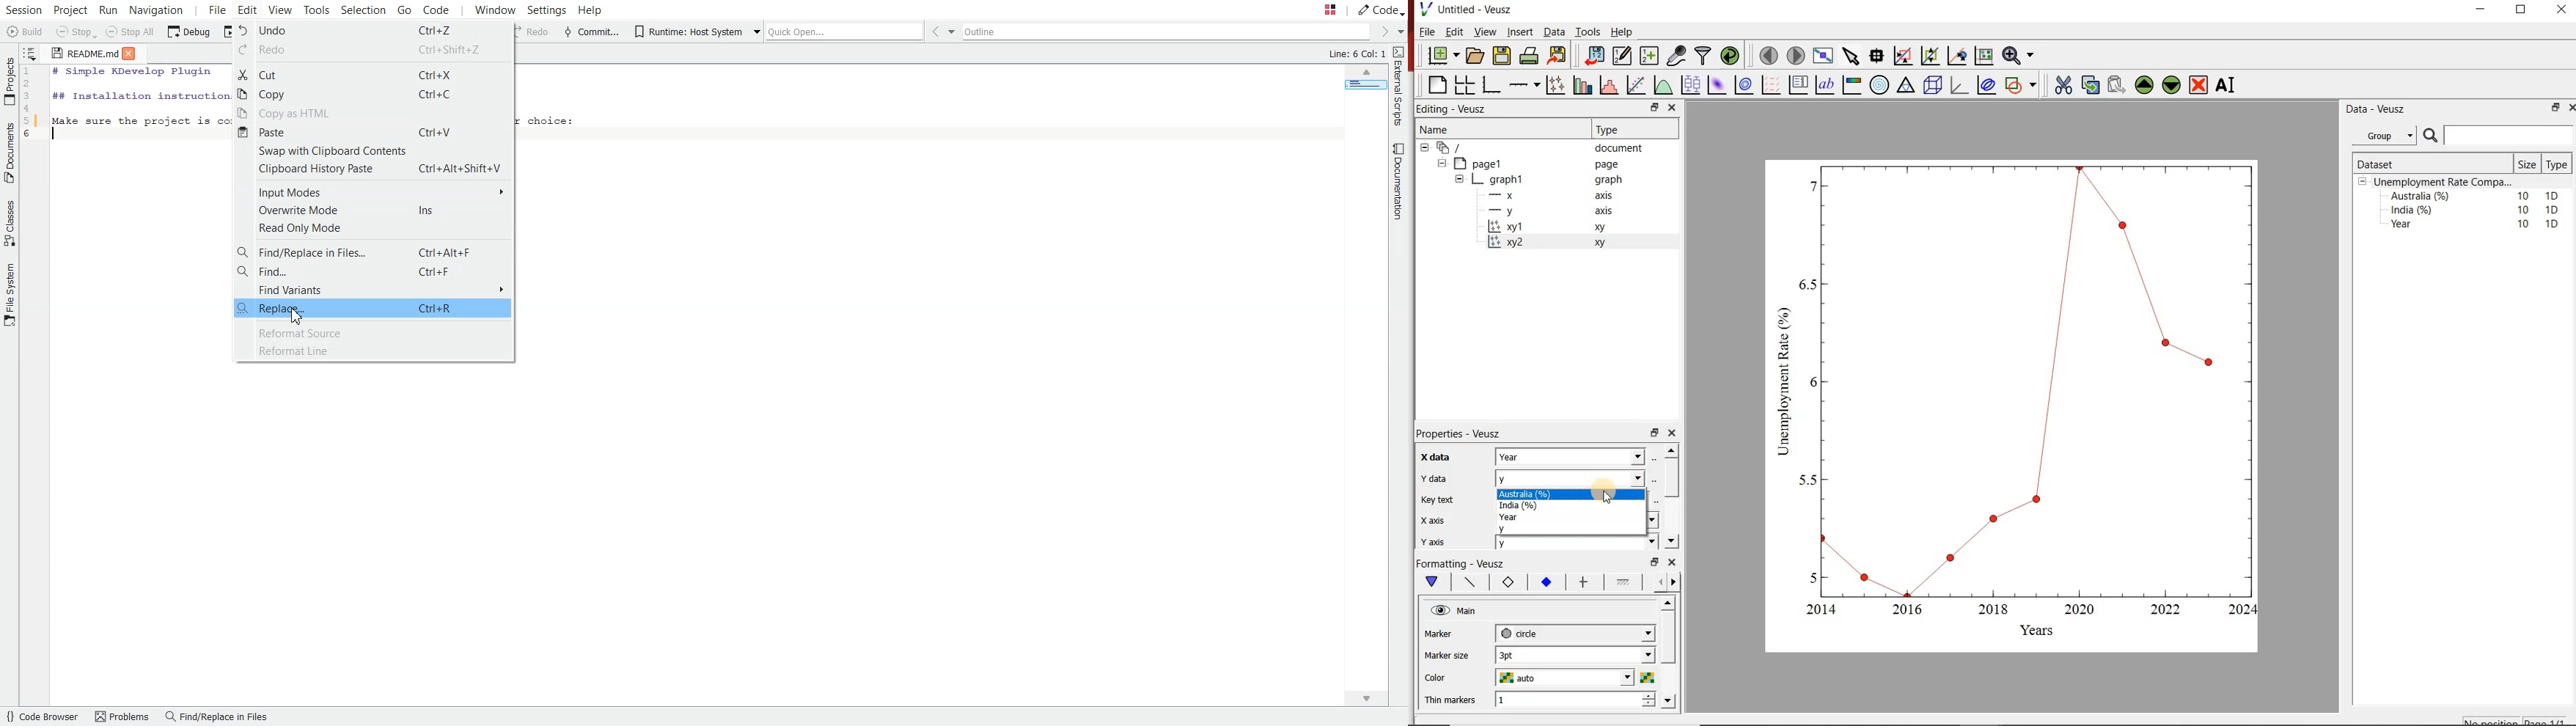  Describe the element at coordinates (121, 717) in the screenshot. I see `Problems` at that location.